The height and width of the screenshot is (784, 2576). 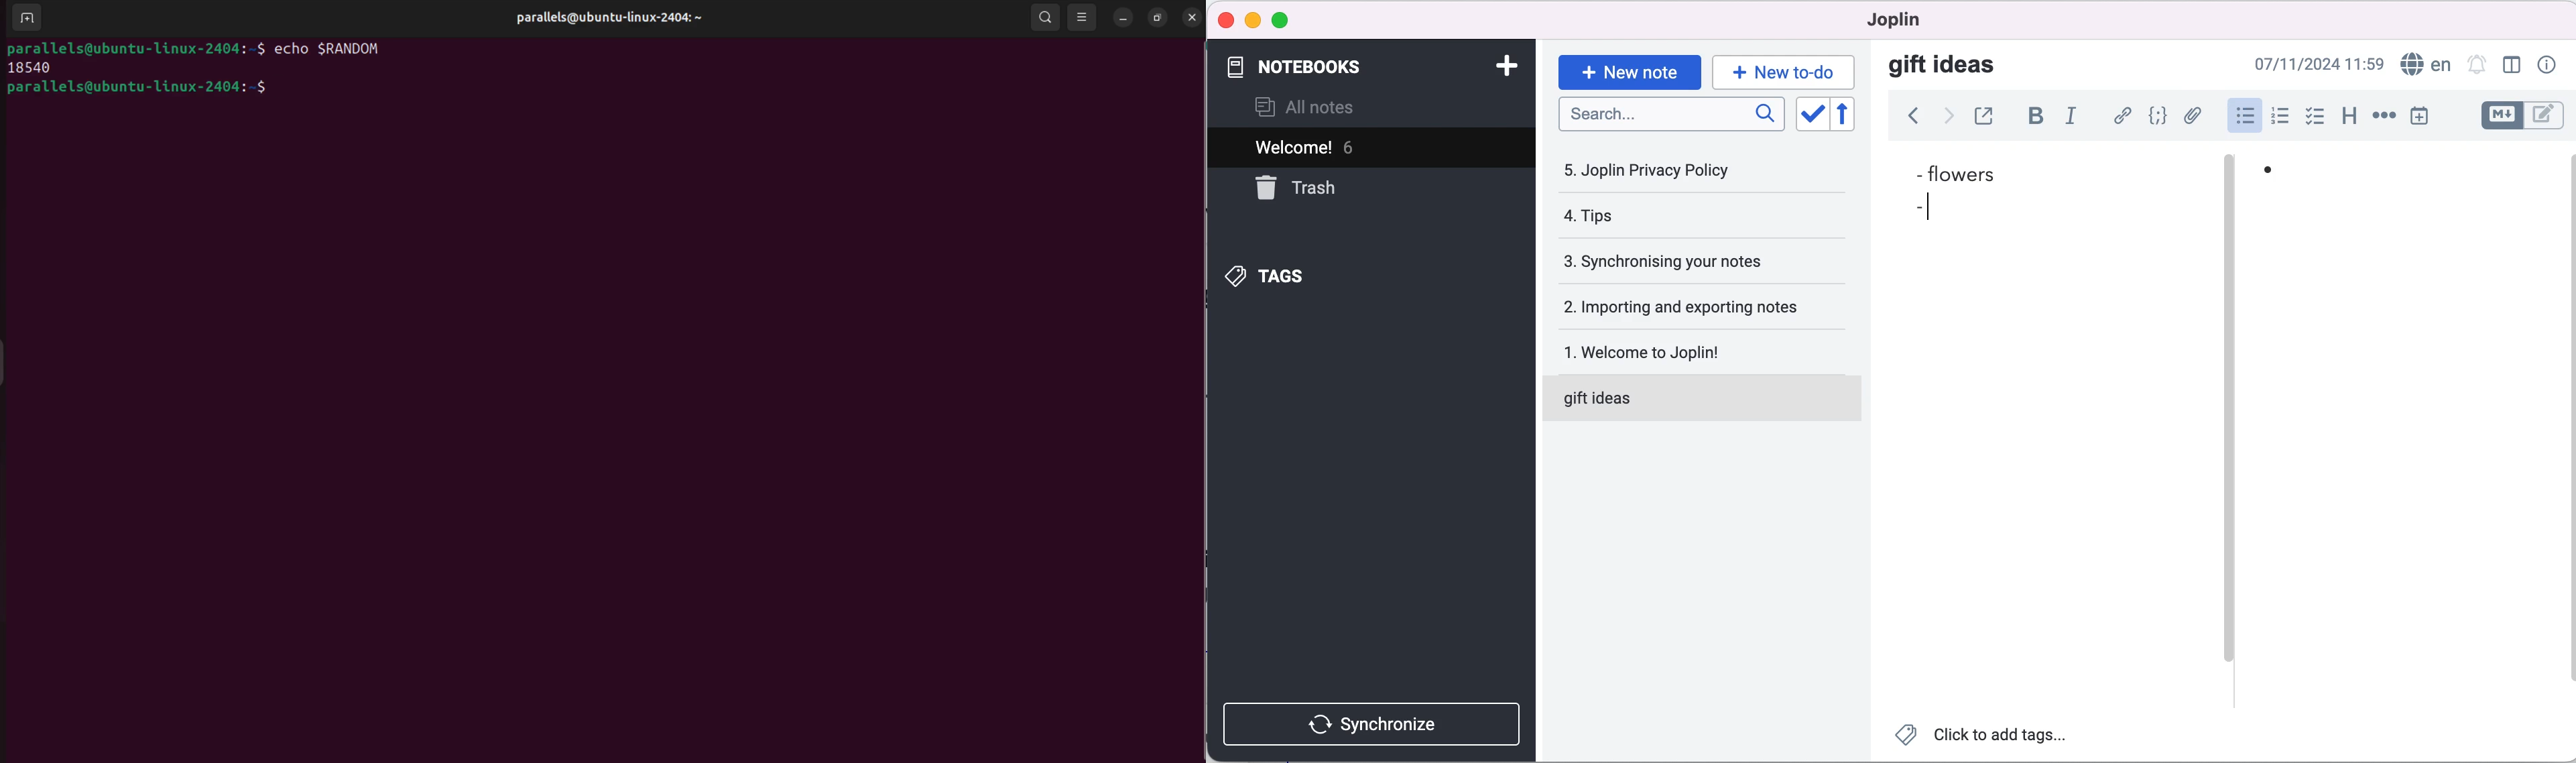 What do you see at coordinates (1693, 259) in the screenshot?
I see `synchronising your notes` at bounding box center [1693, 259].